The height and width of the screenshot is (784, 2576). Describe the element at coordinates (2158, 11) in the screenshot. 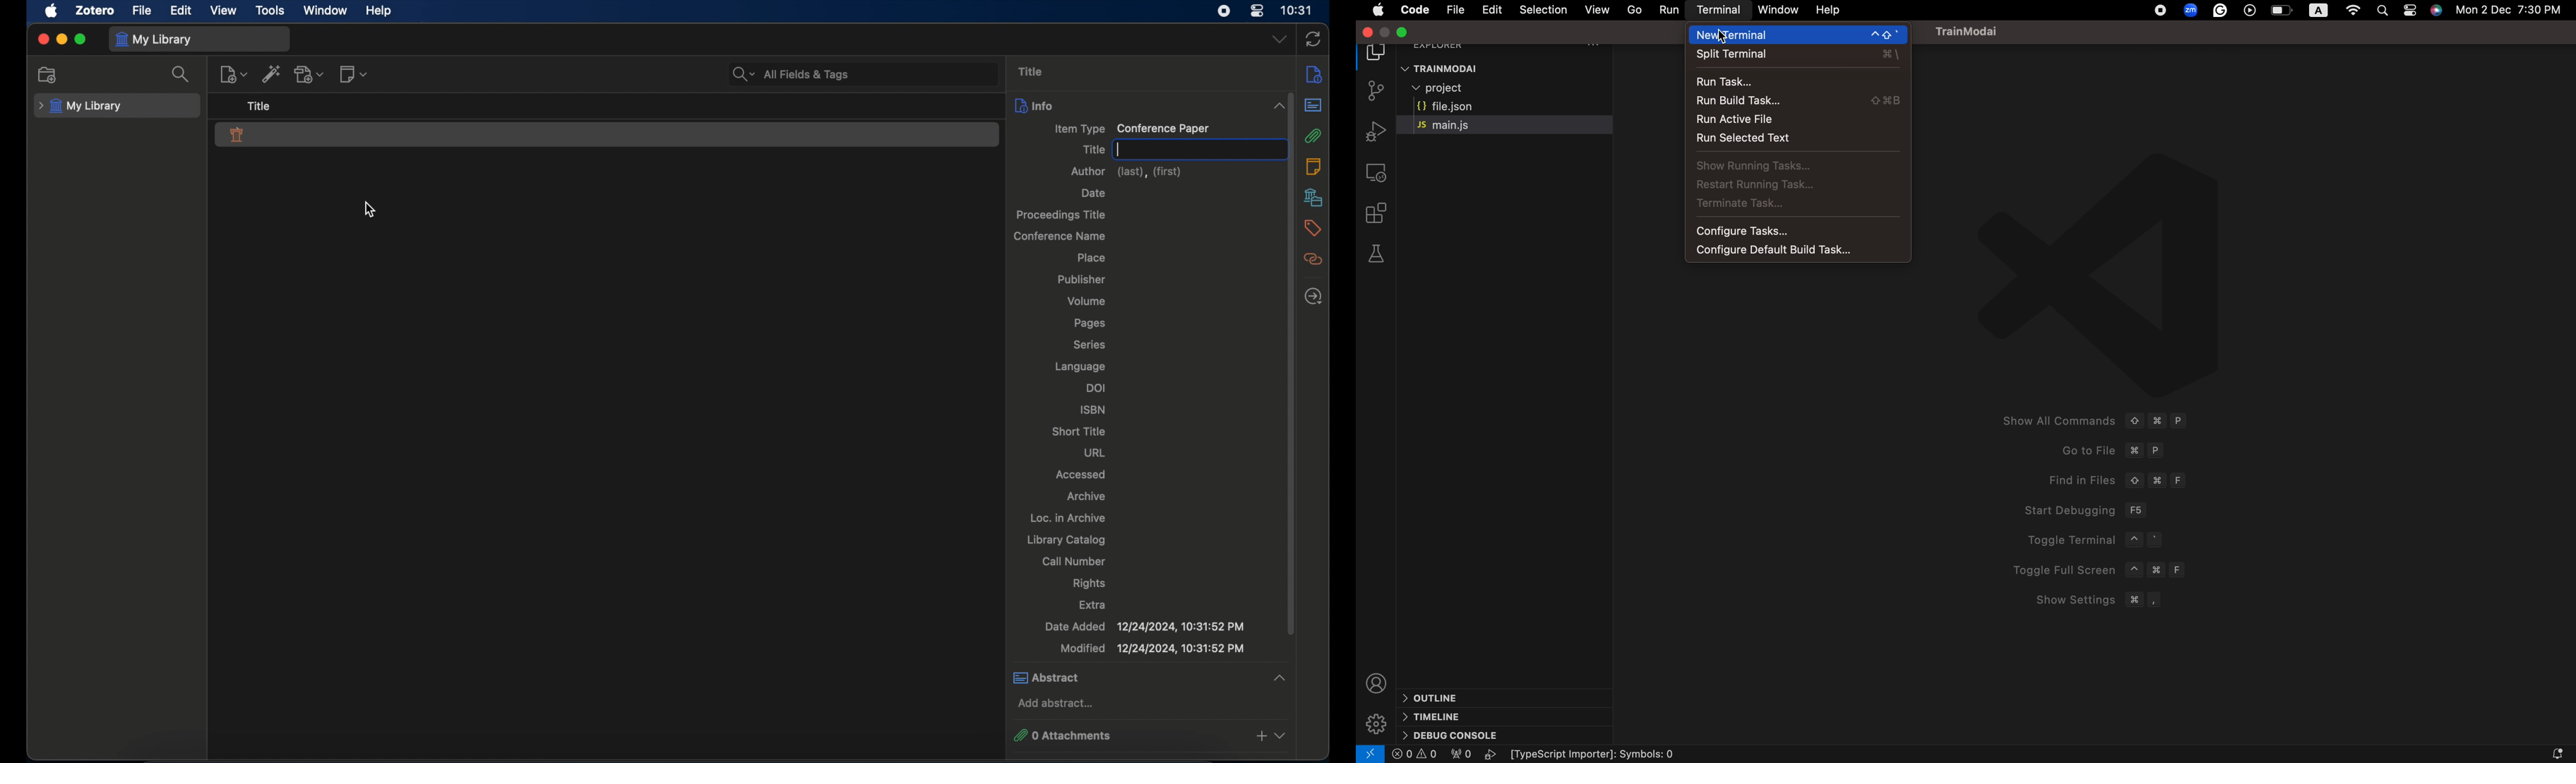

I see `global icons` at that location.